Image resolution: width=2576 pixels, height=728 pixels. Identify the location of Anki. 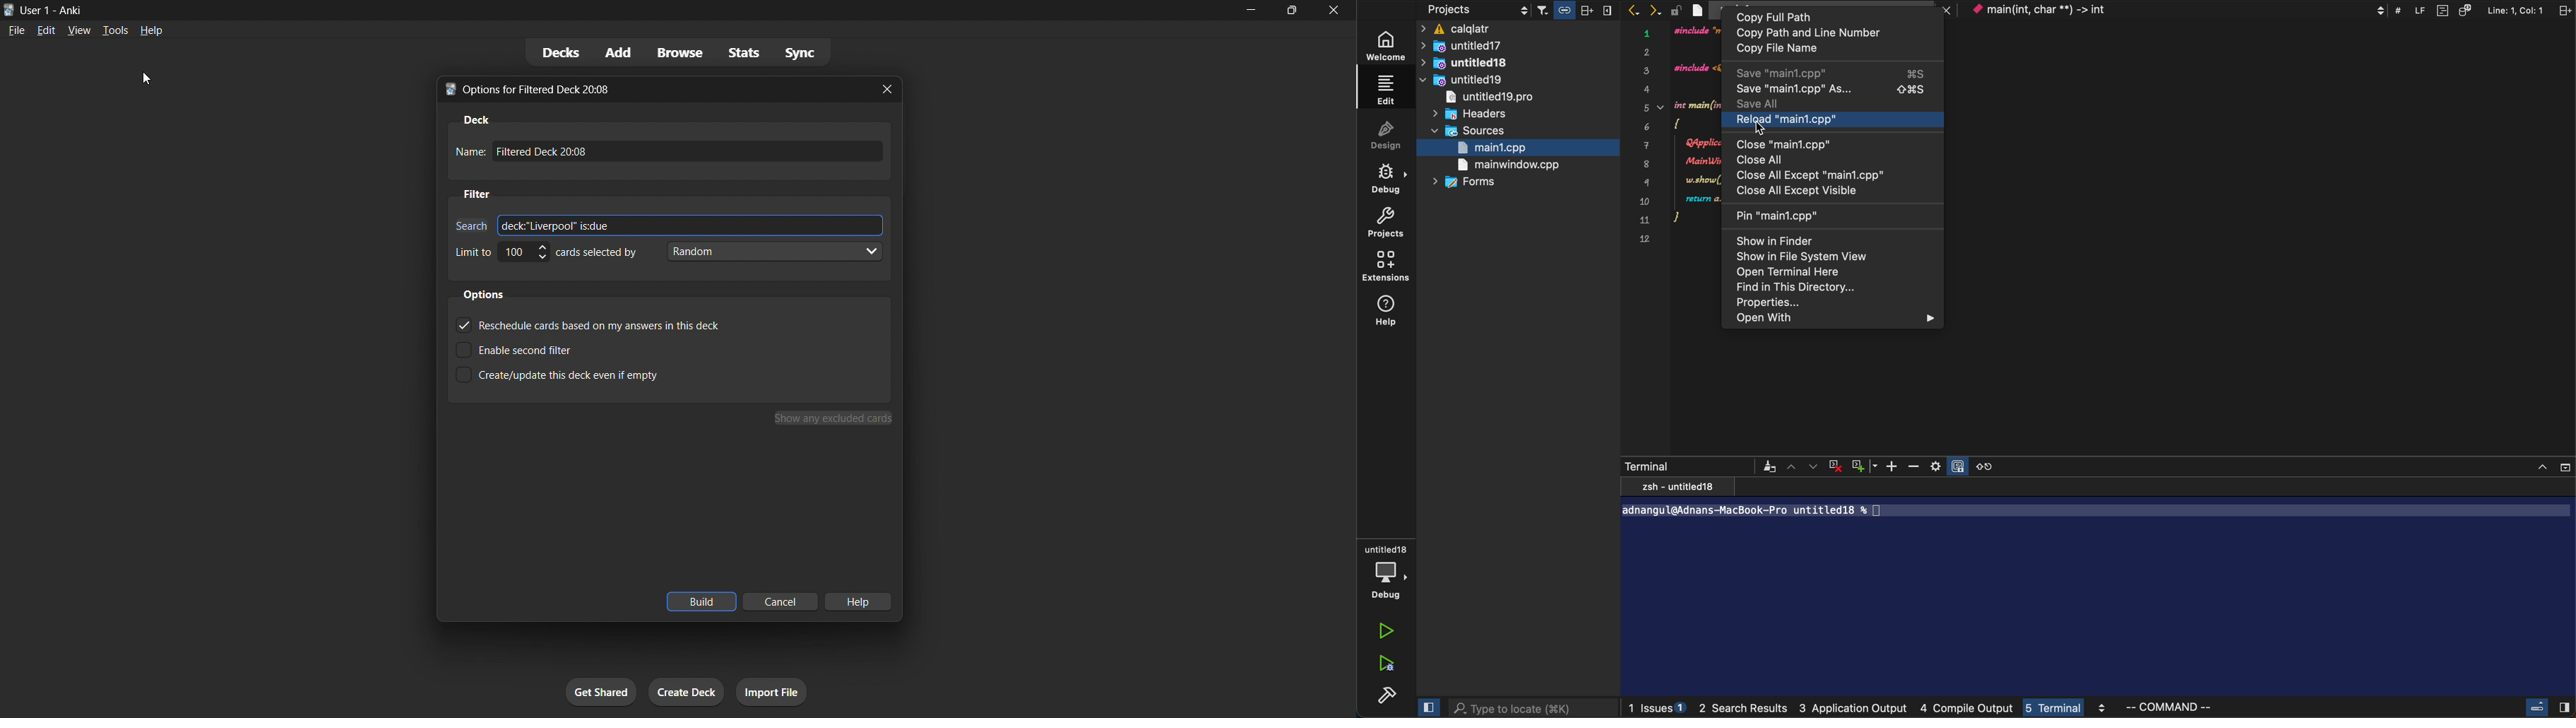
(8, 10).